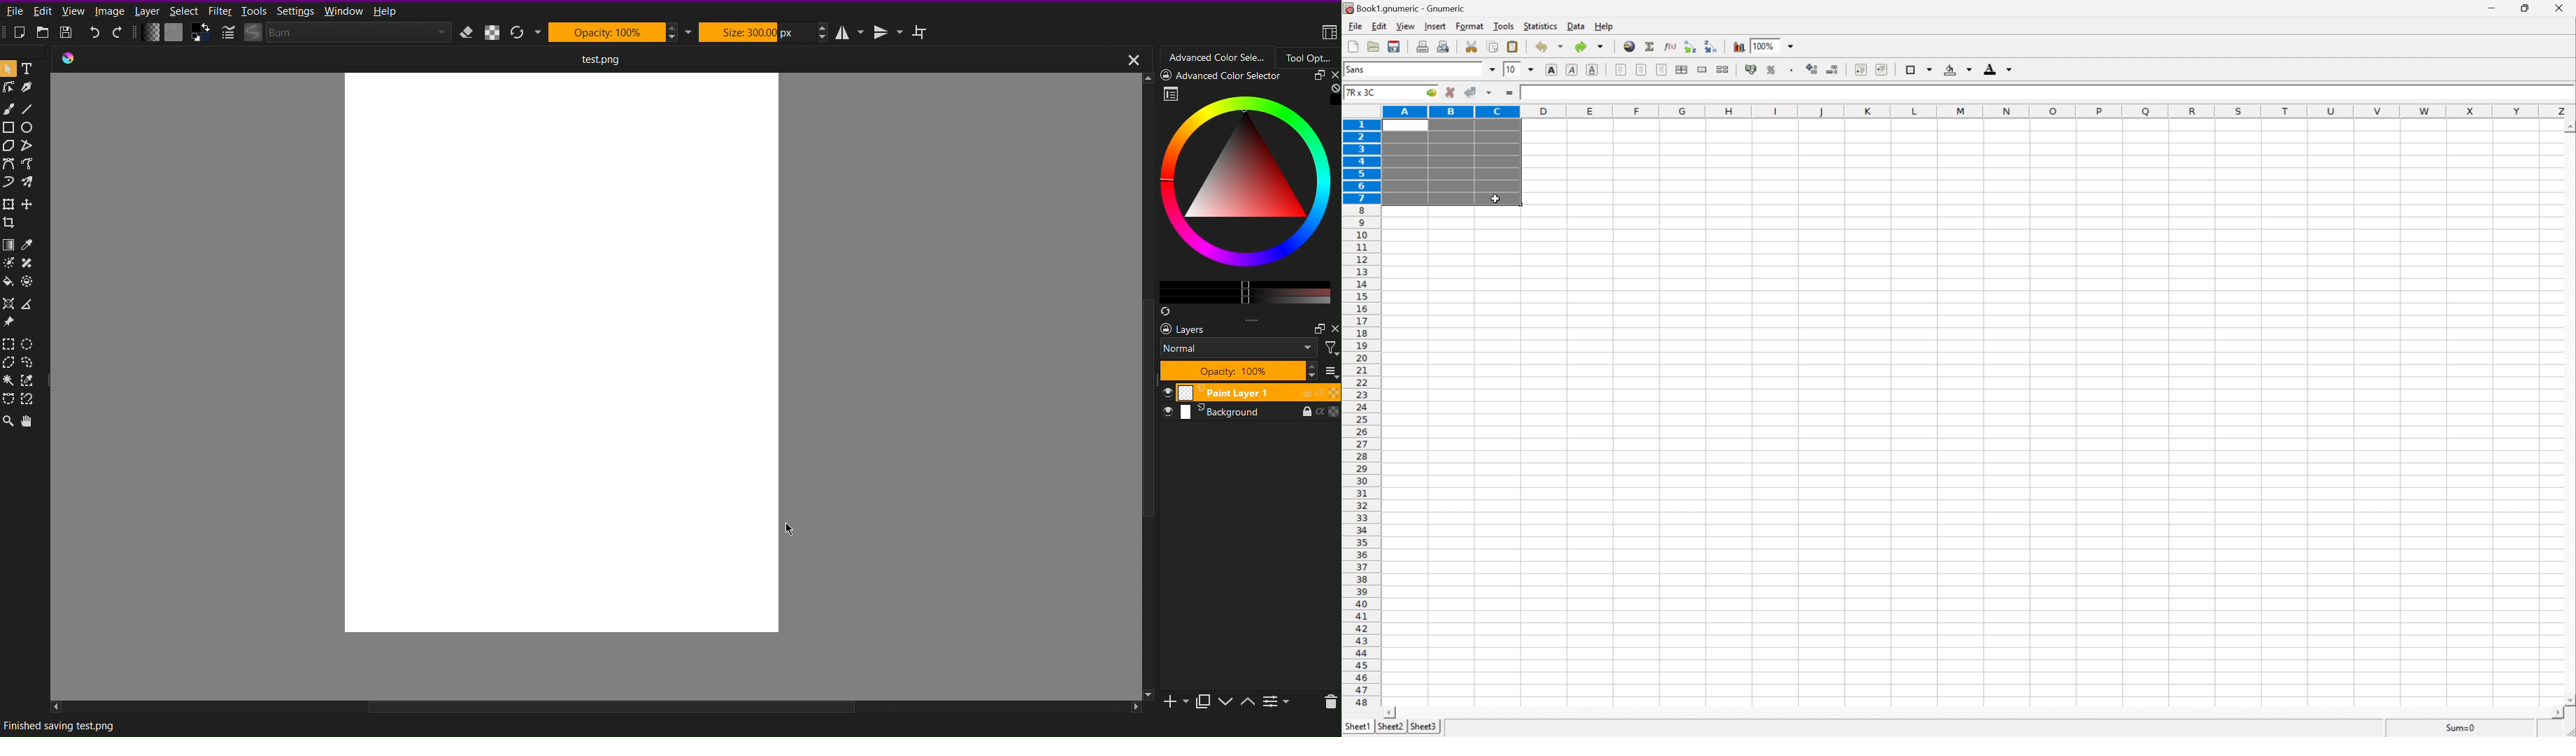  Describe the element at coordinates (794, 527) in the screenshot. I see `Cursor` at that location.